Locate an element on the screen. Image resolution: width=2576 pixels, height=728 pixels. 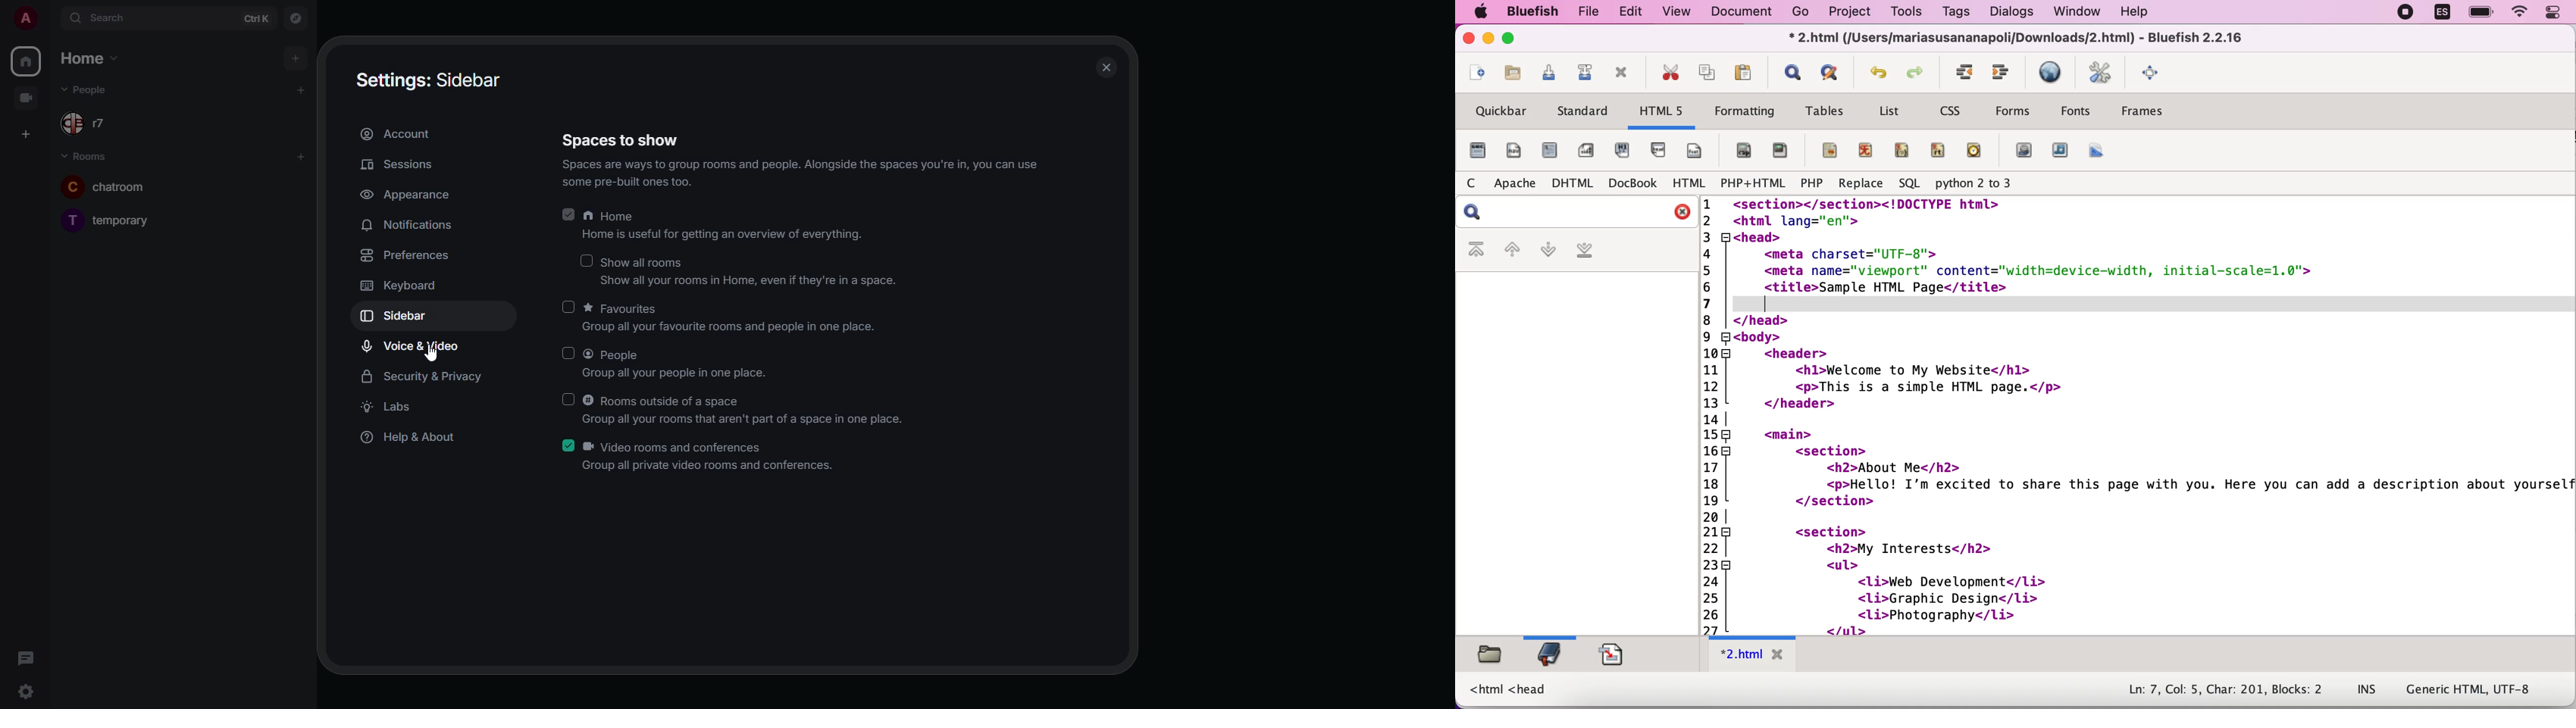
add is located at coordinates (302, 89).